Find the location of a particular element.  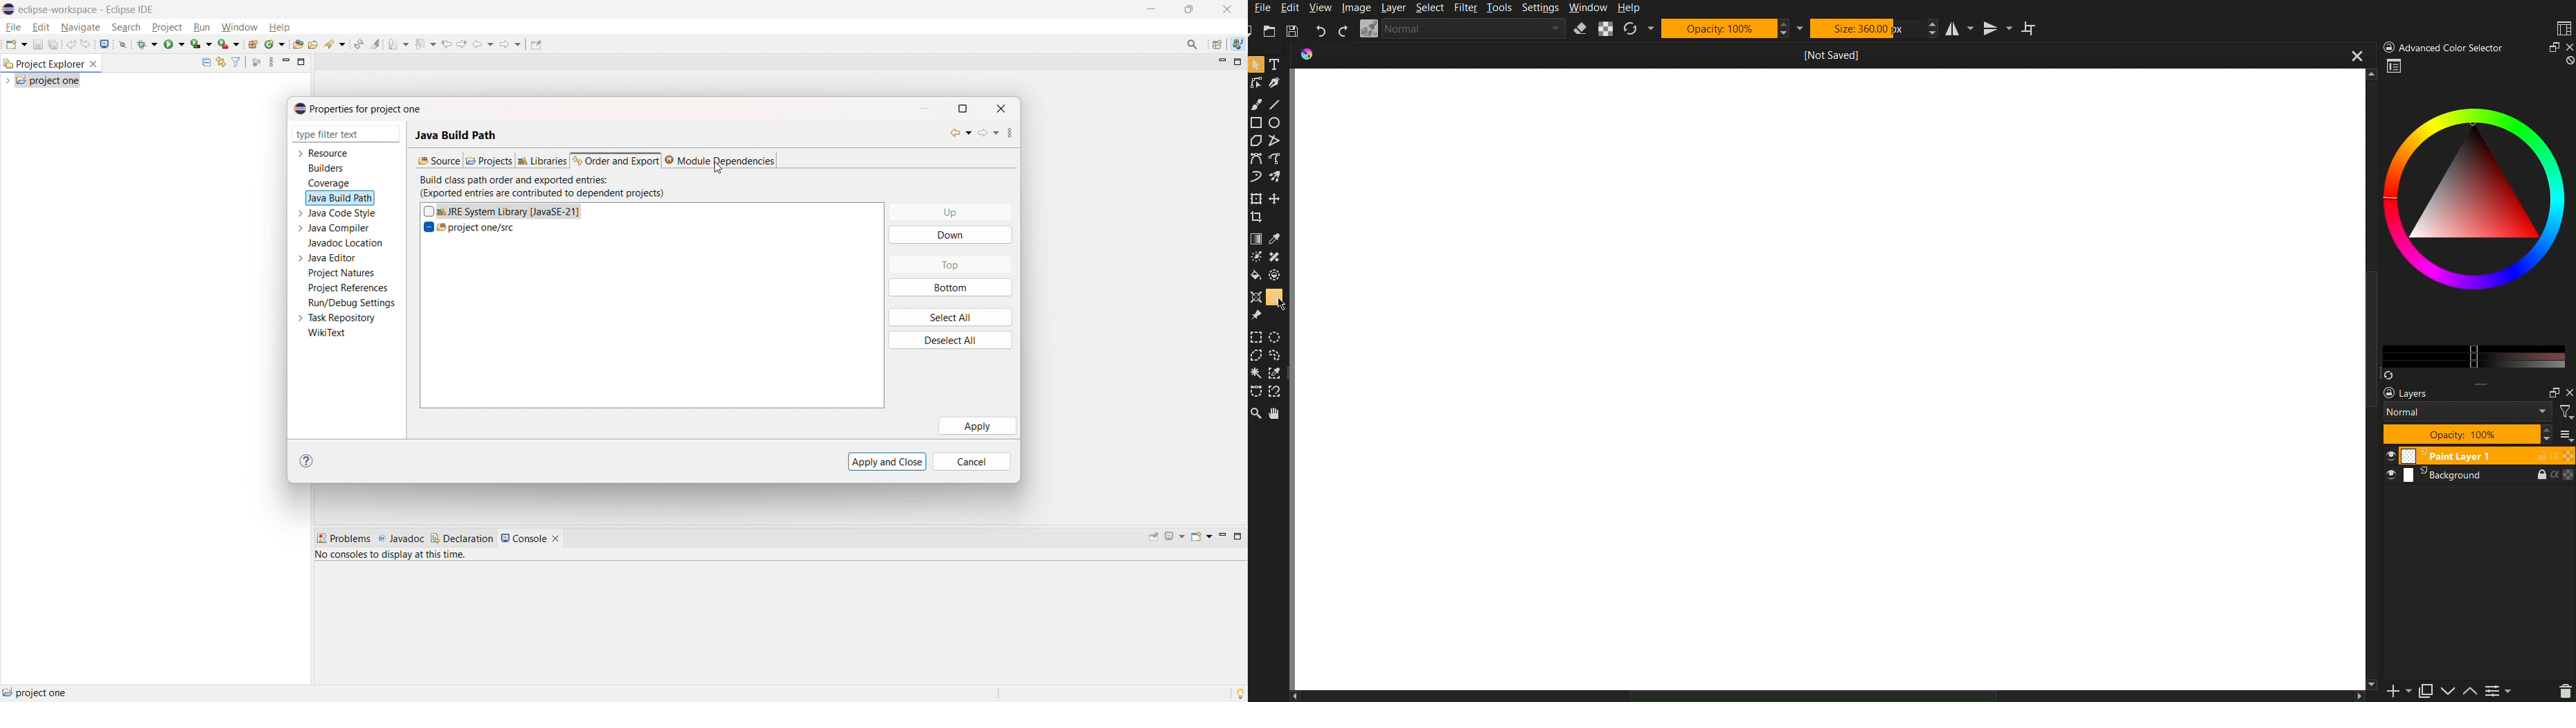

Color Pallete is located at coordinates (1277, 275).